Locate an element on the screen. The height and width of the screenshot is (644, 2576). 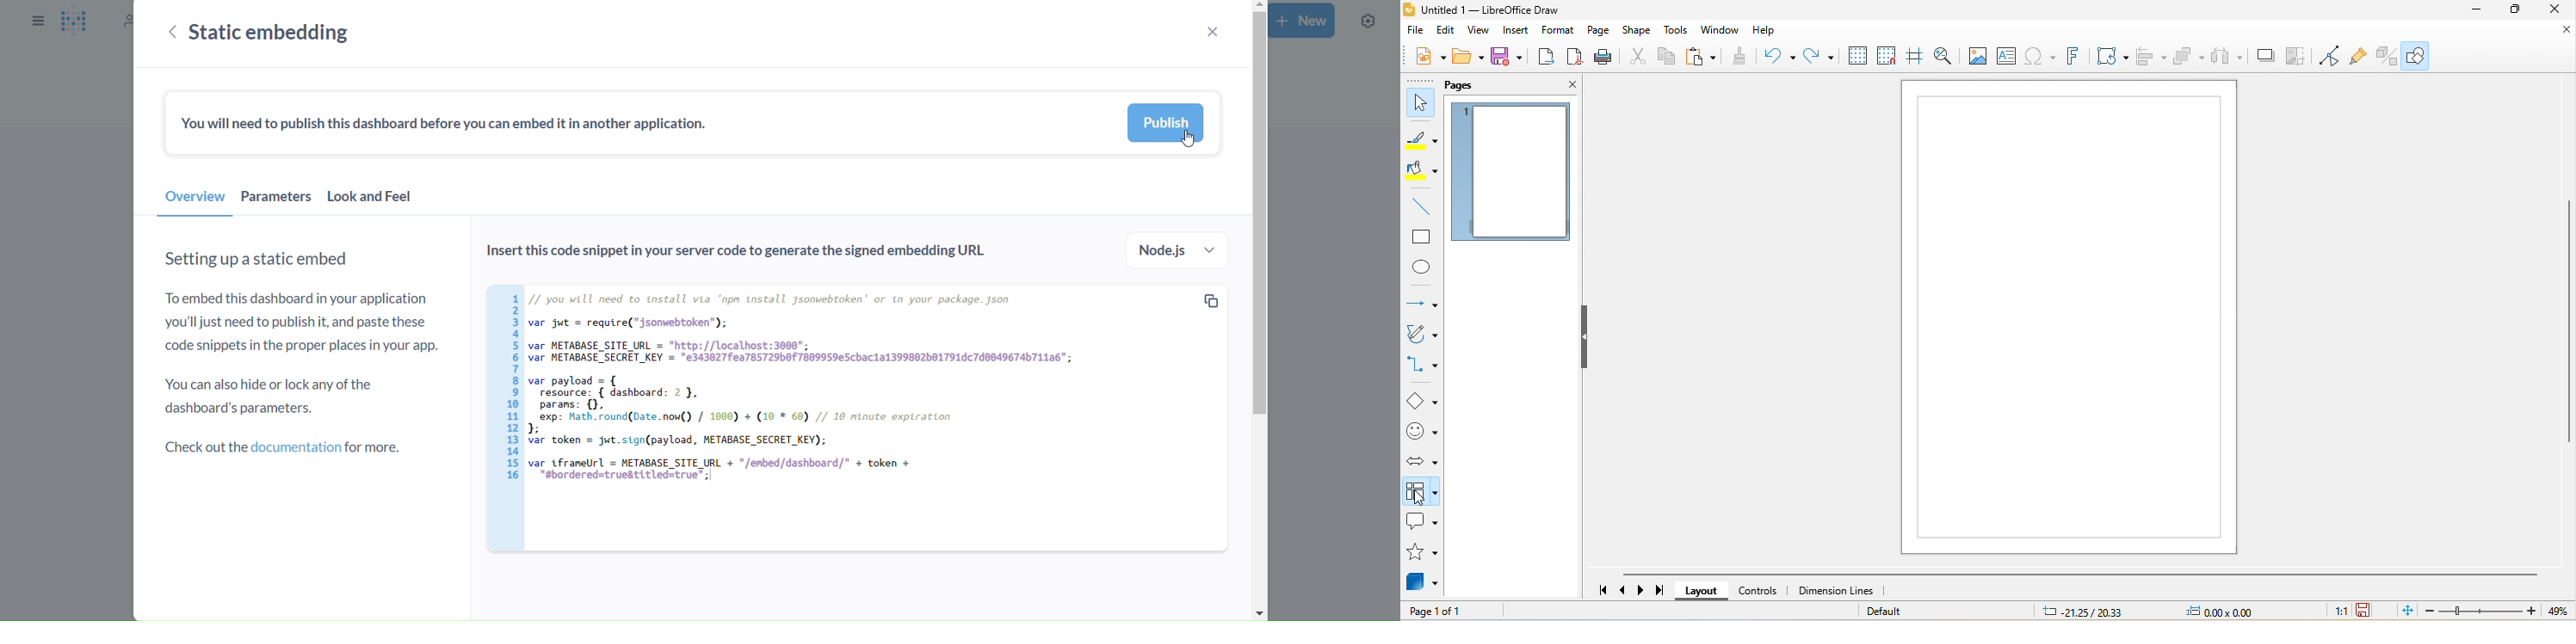
3d object is located at coordinates (1424, 584).